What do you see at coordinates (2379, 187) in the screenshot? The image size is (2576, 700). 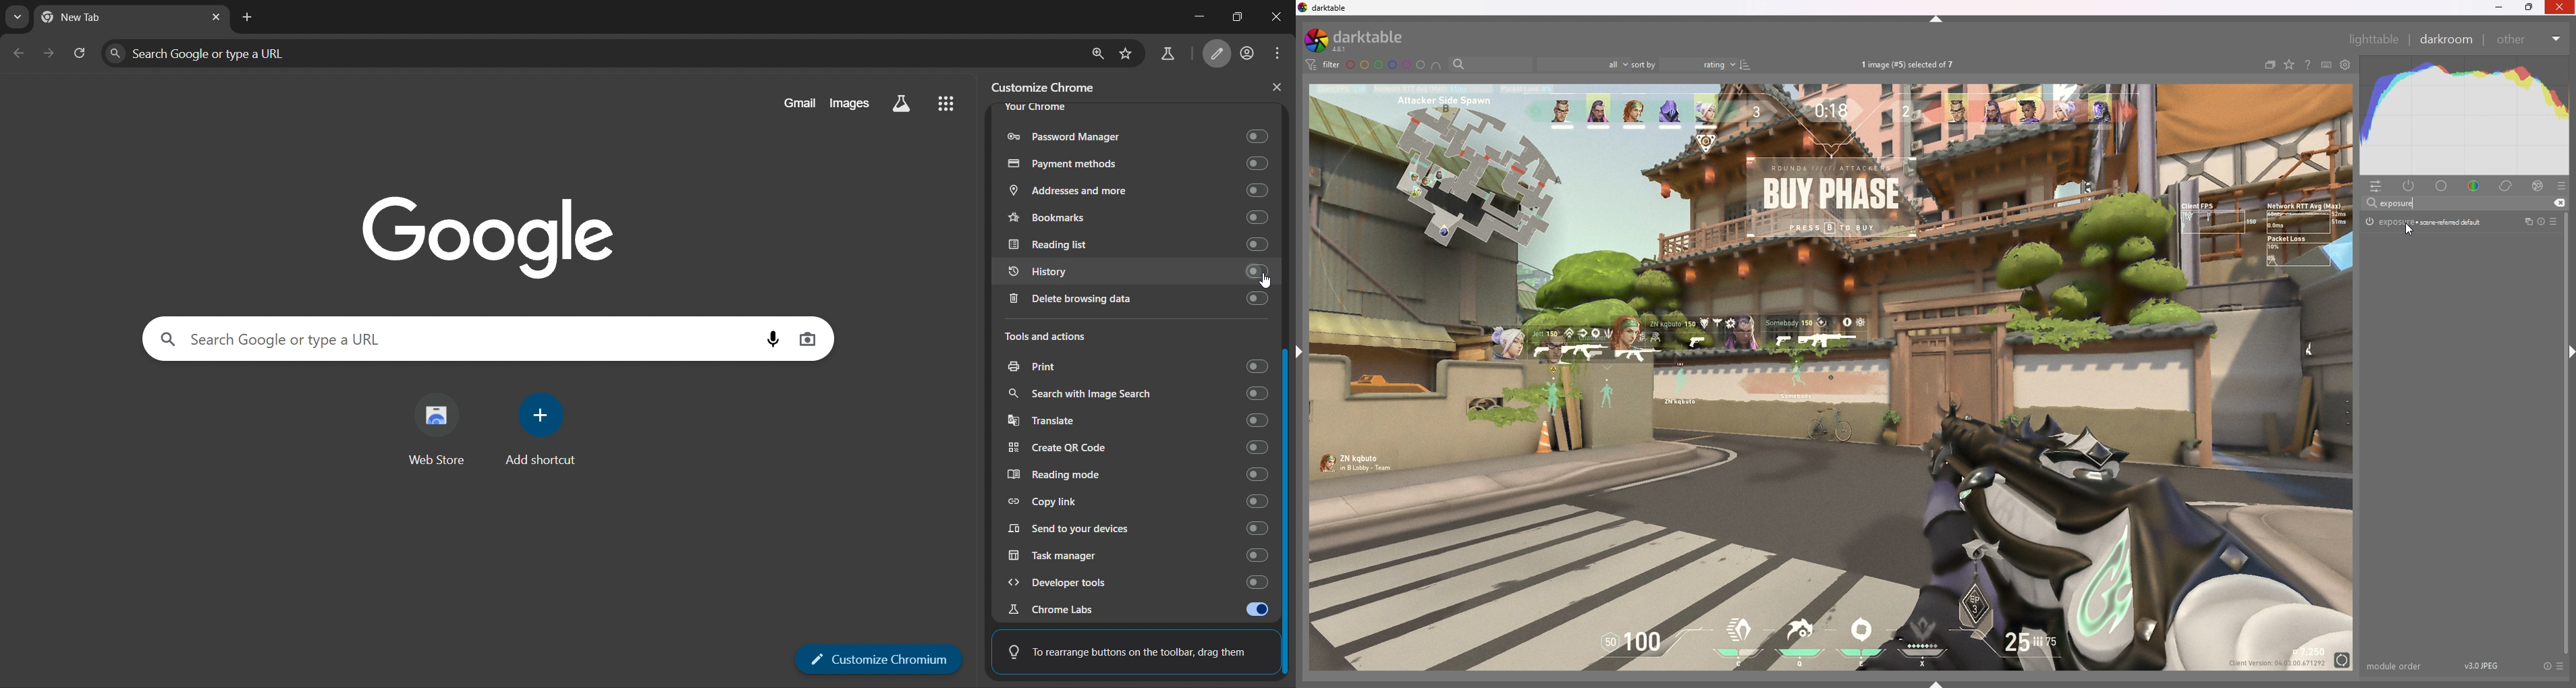 I see `quick access panel` at bounding box center [2379, 187].